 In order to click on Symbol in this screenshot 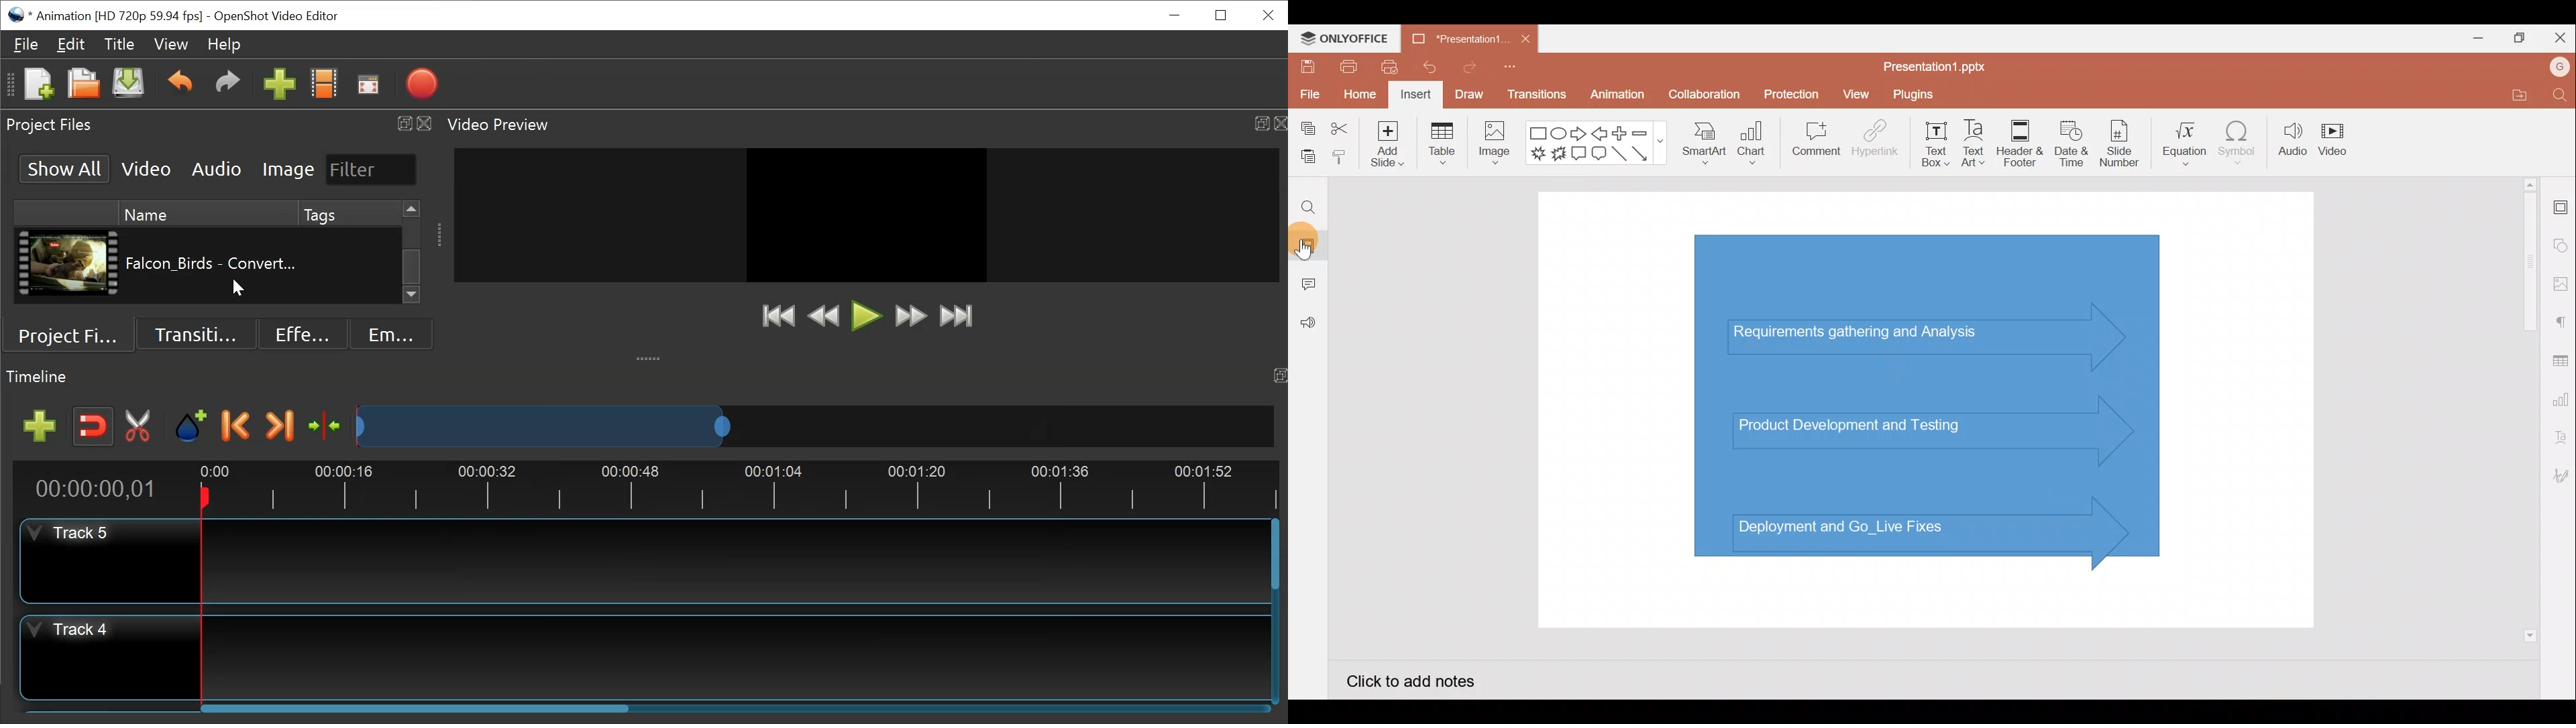, I will do `click(2238, 146)`.